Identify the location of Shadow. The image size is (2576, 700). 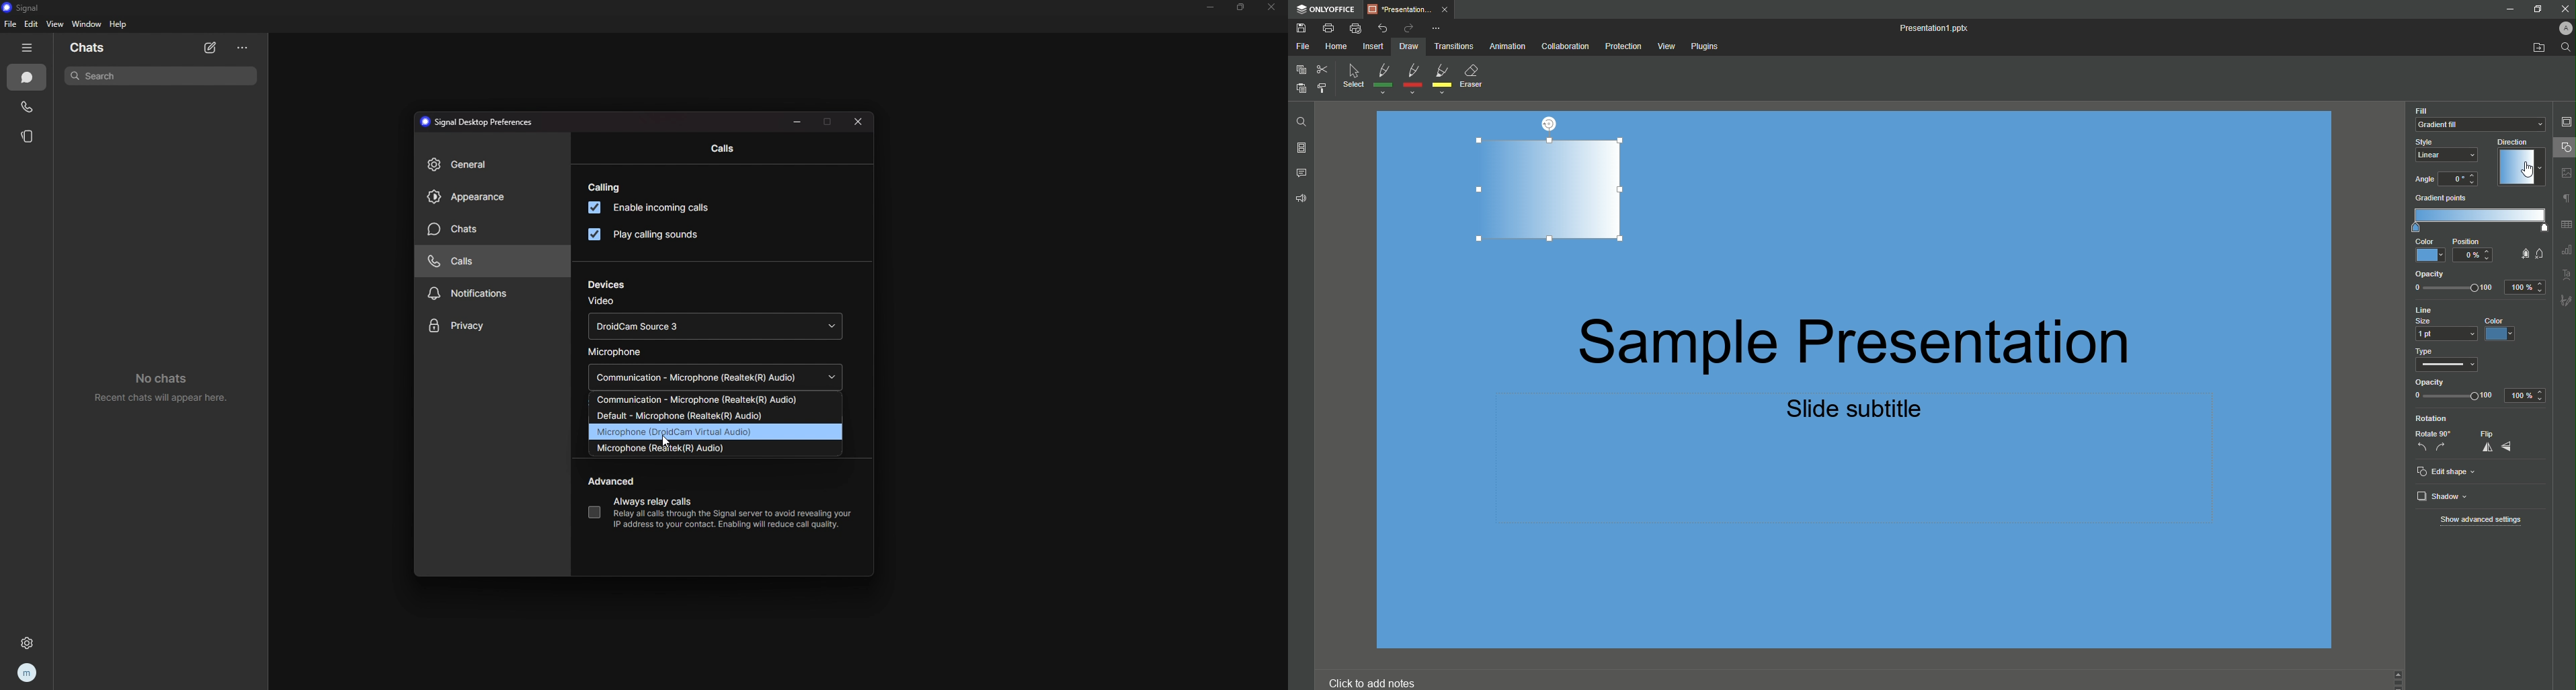
(2440, 496).